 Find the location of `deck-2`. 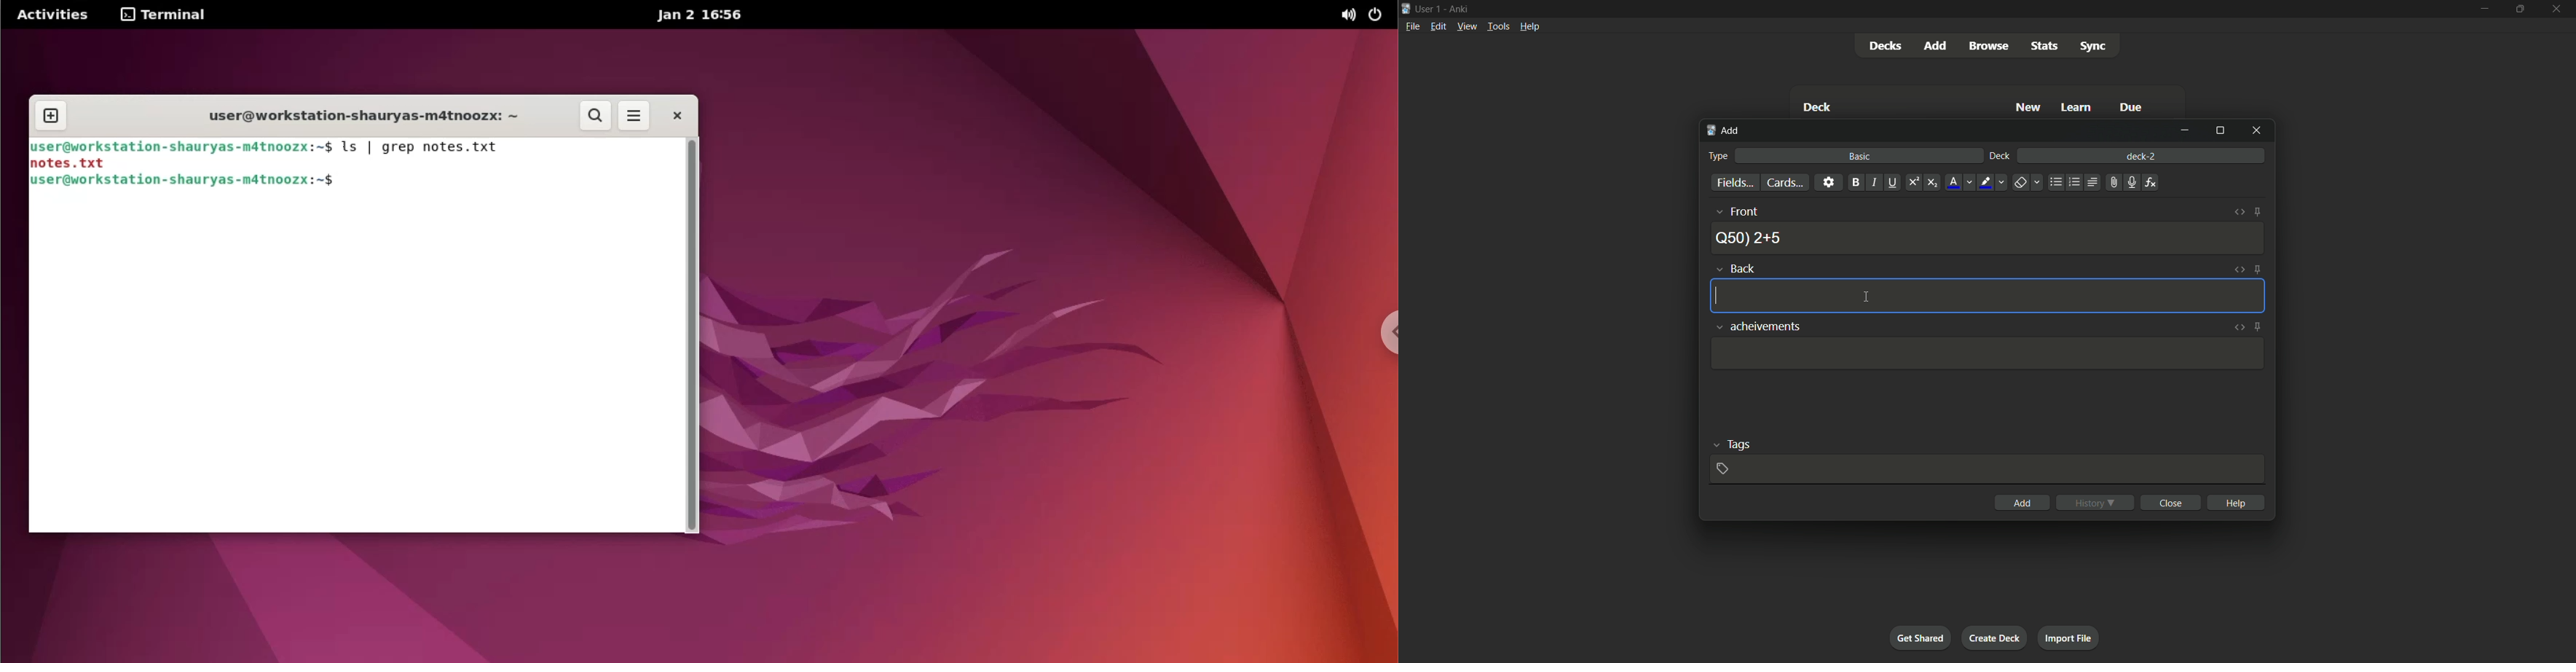

deck-2 is located at coordinates (2143, 155).